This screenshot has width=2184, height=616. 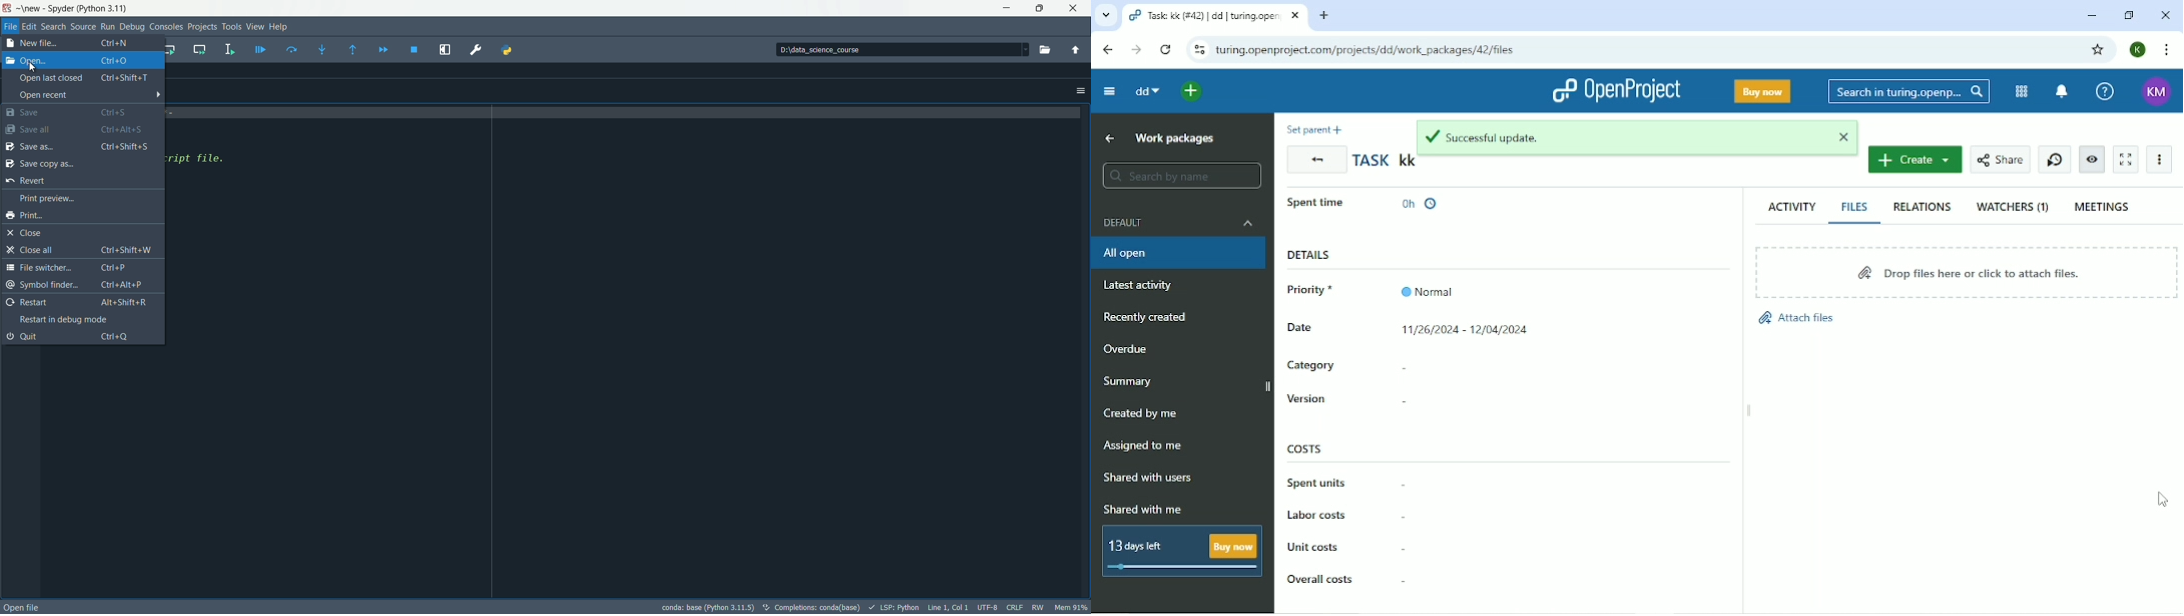 What do you see at coordinates (50, 198) in the screenshot?
I see `print review` at bounding box center [50, 198].